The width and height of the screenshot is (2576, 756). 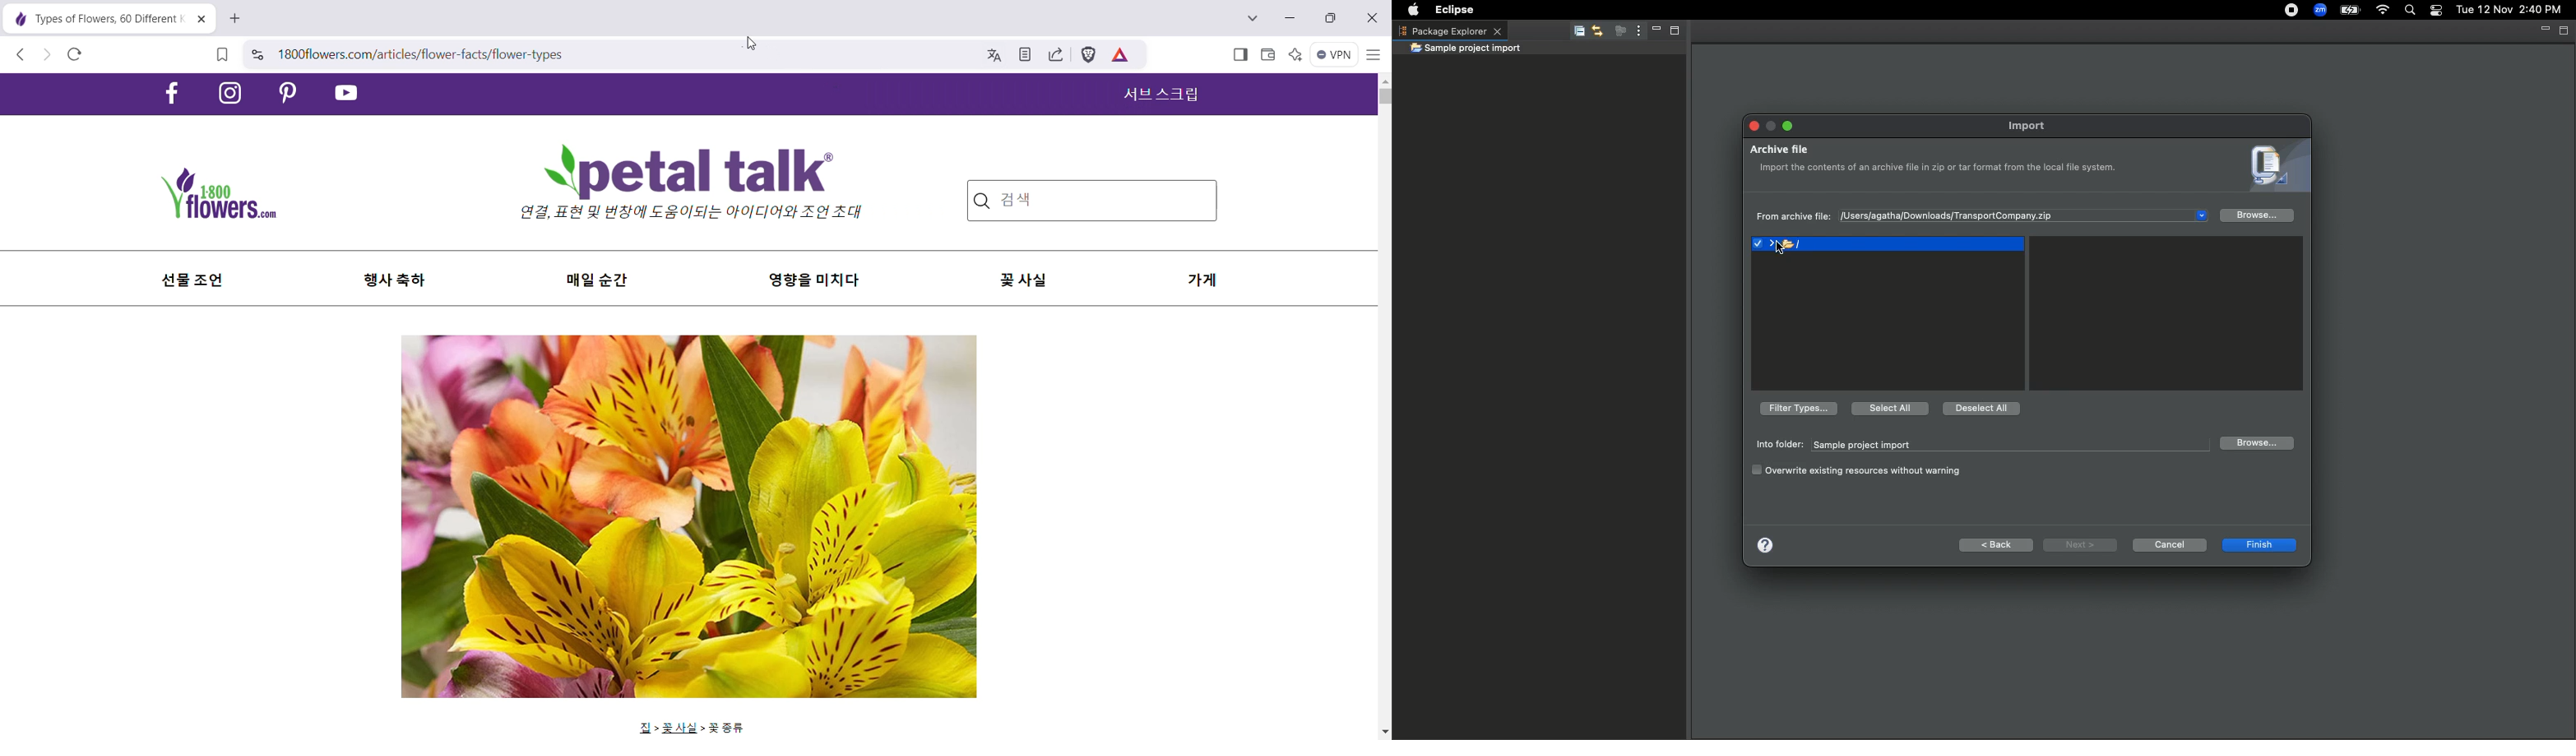 I want to click on Search tabs, so click(x=1252, y=20).